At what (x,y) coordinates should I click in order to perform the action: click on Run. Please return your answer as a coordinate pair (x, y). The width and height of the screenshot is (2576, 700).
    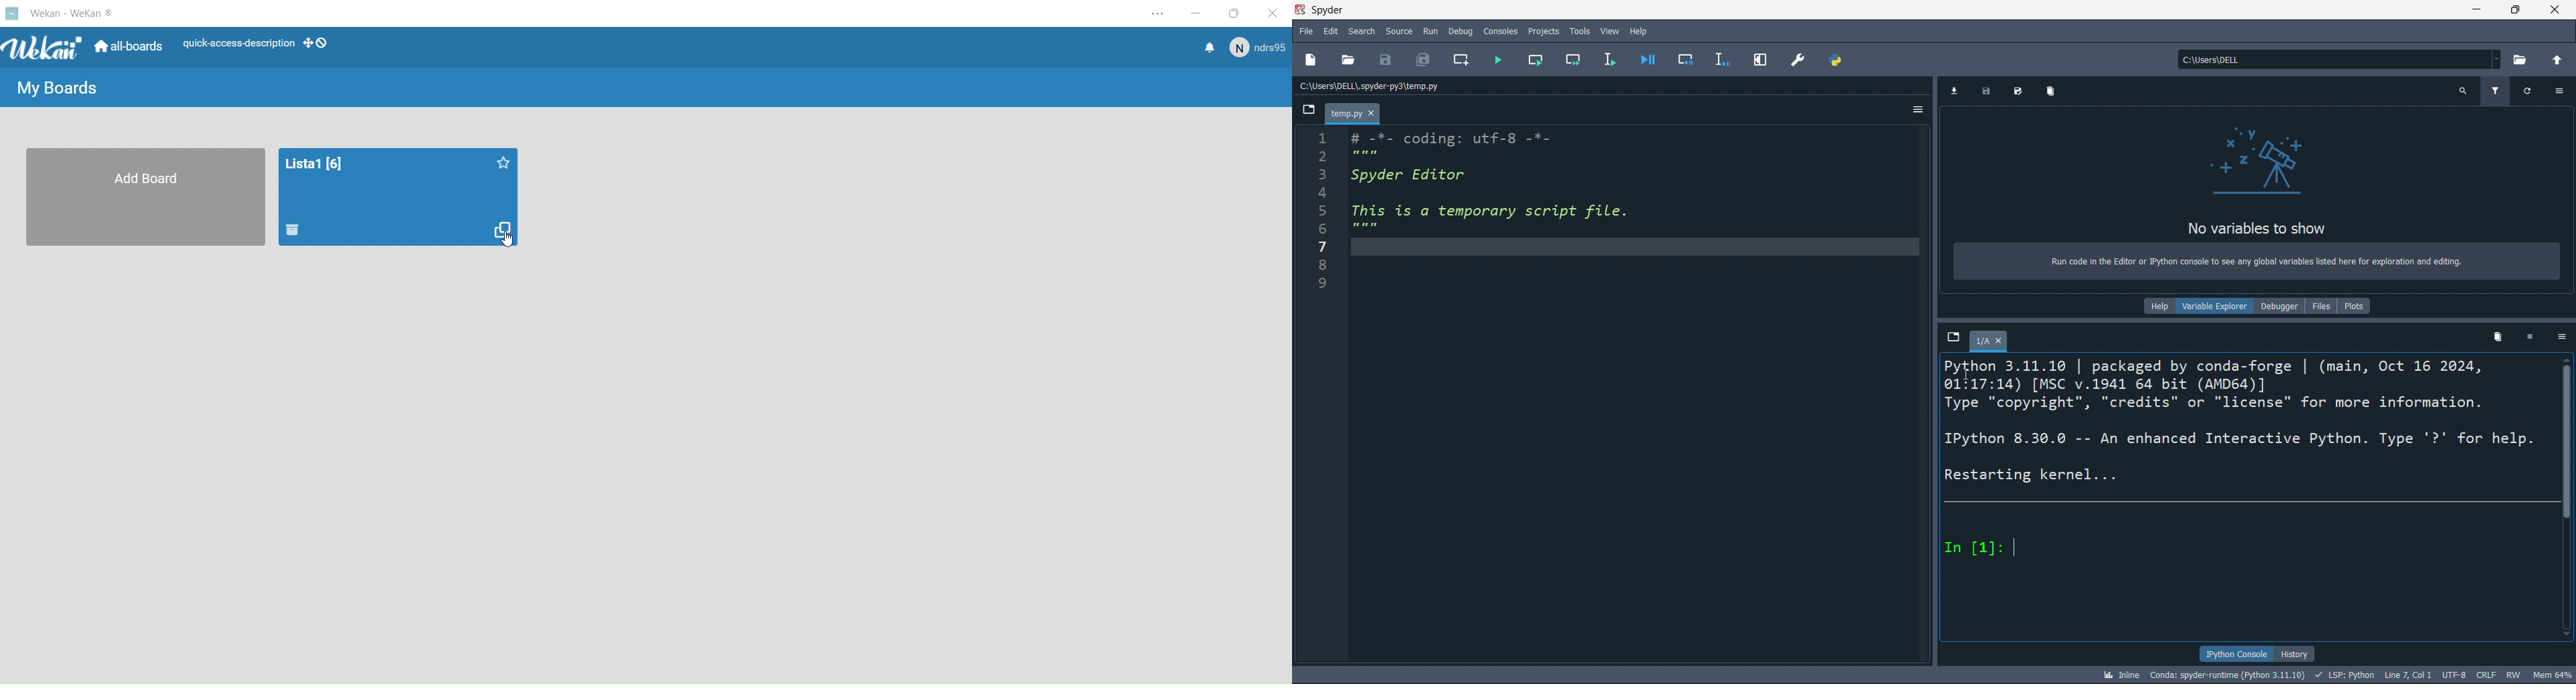
    Looking at the image, I should click on (1432, 32).